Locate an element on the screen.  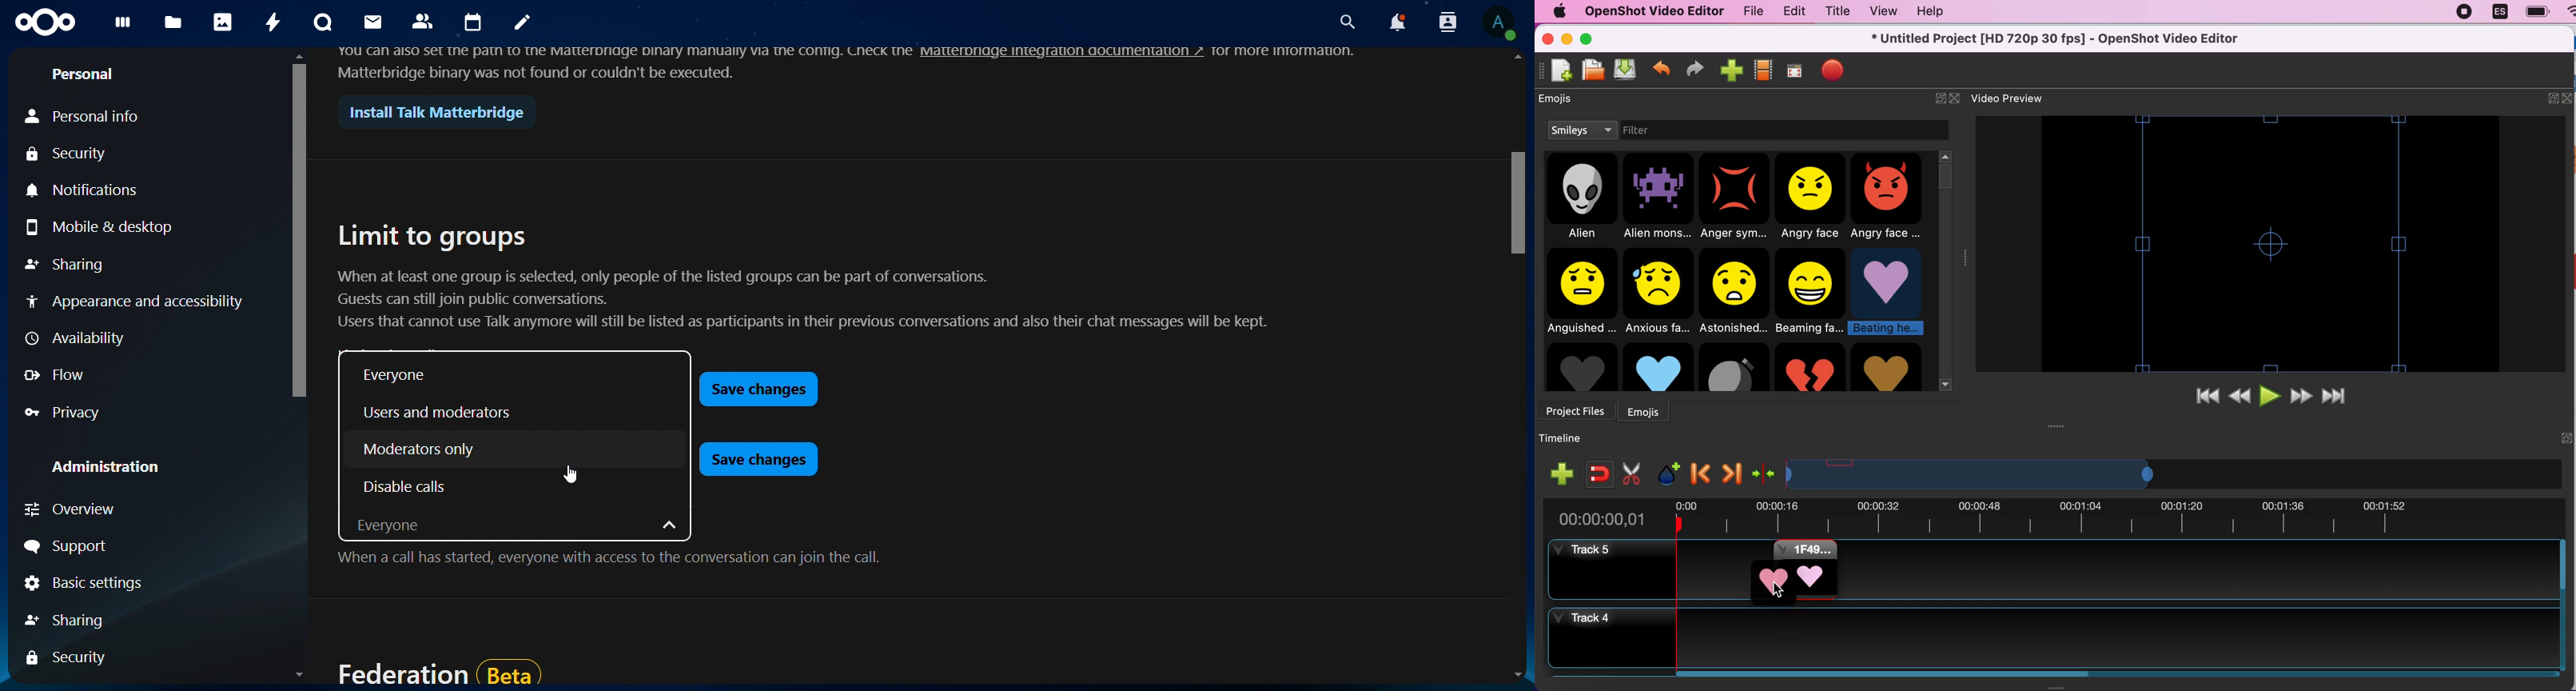
alien monster is located at coordinates (1659, 198).